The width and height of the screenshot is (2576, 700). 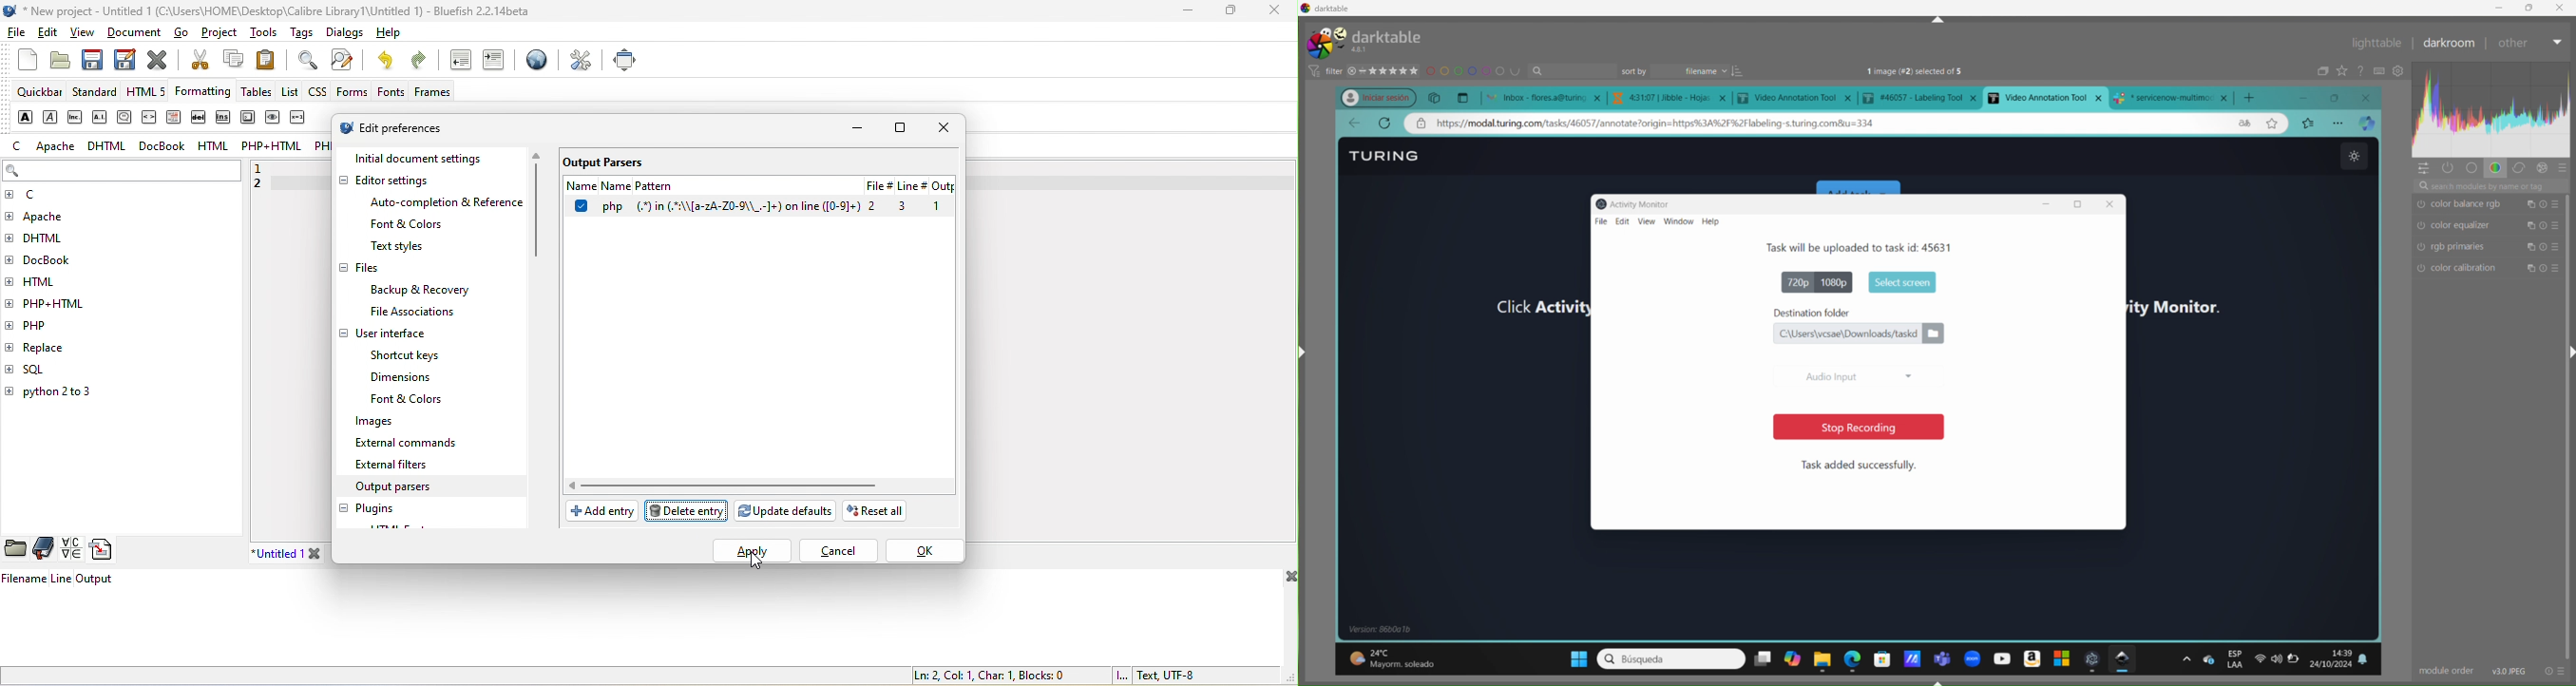 What do you see at coordinates (1384, 69) in the screenshot?
I see `stars` at bounding box center [1384, 69].